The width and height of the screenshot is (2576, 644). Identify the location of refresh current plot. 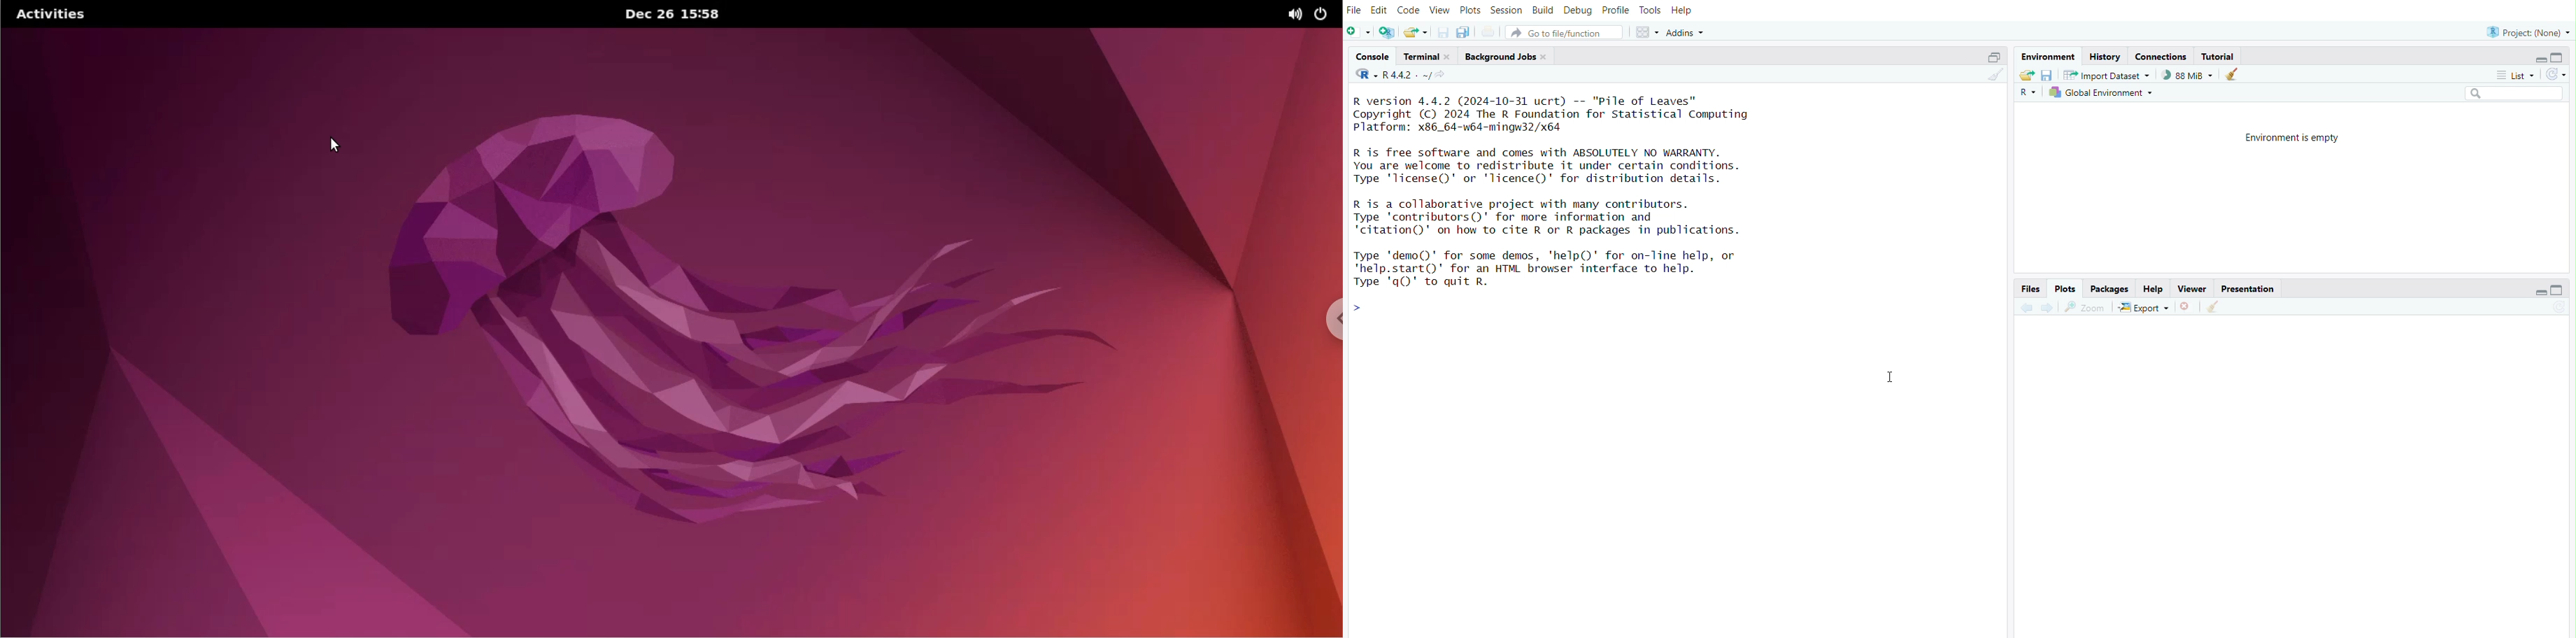
(2562, 309).